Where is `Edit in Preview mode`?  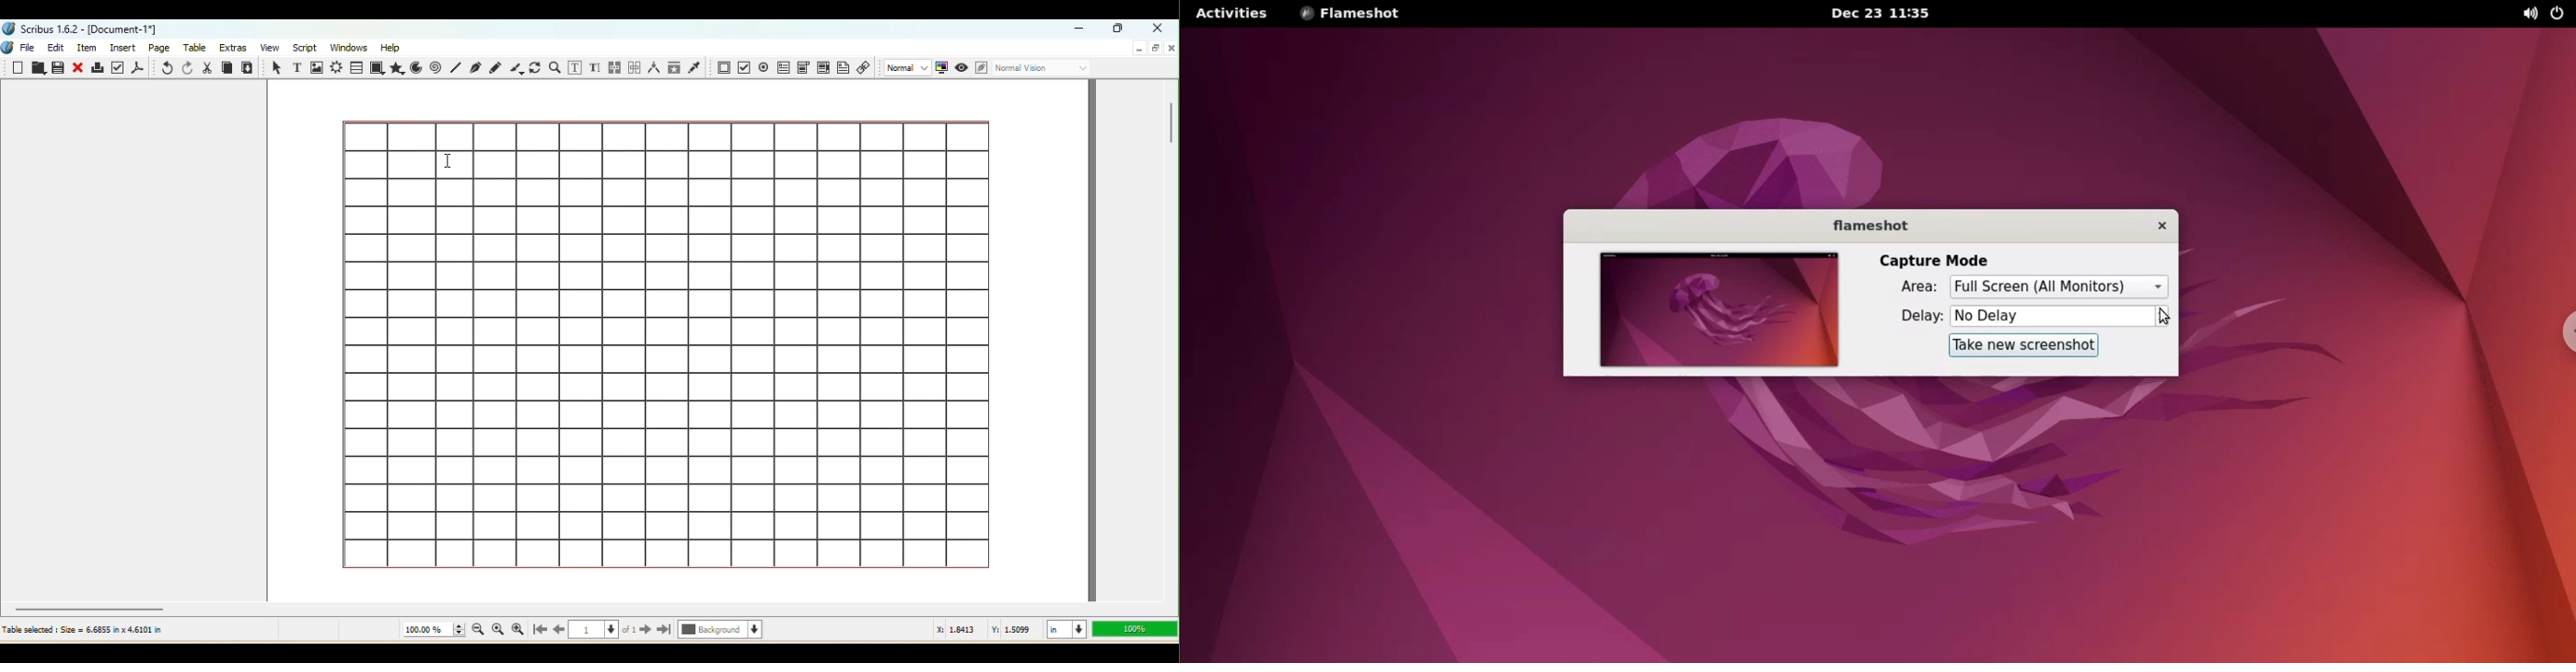
Edit in Preview mode is located at coordinates (980, 68).